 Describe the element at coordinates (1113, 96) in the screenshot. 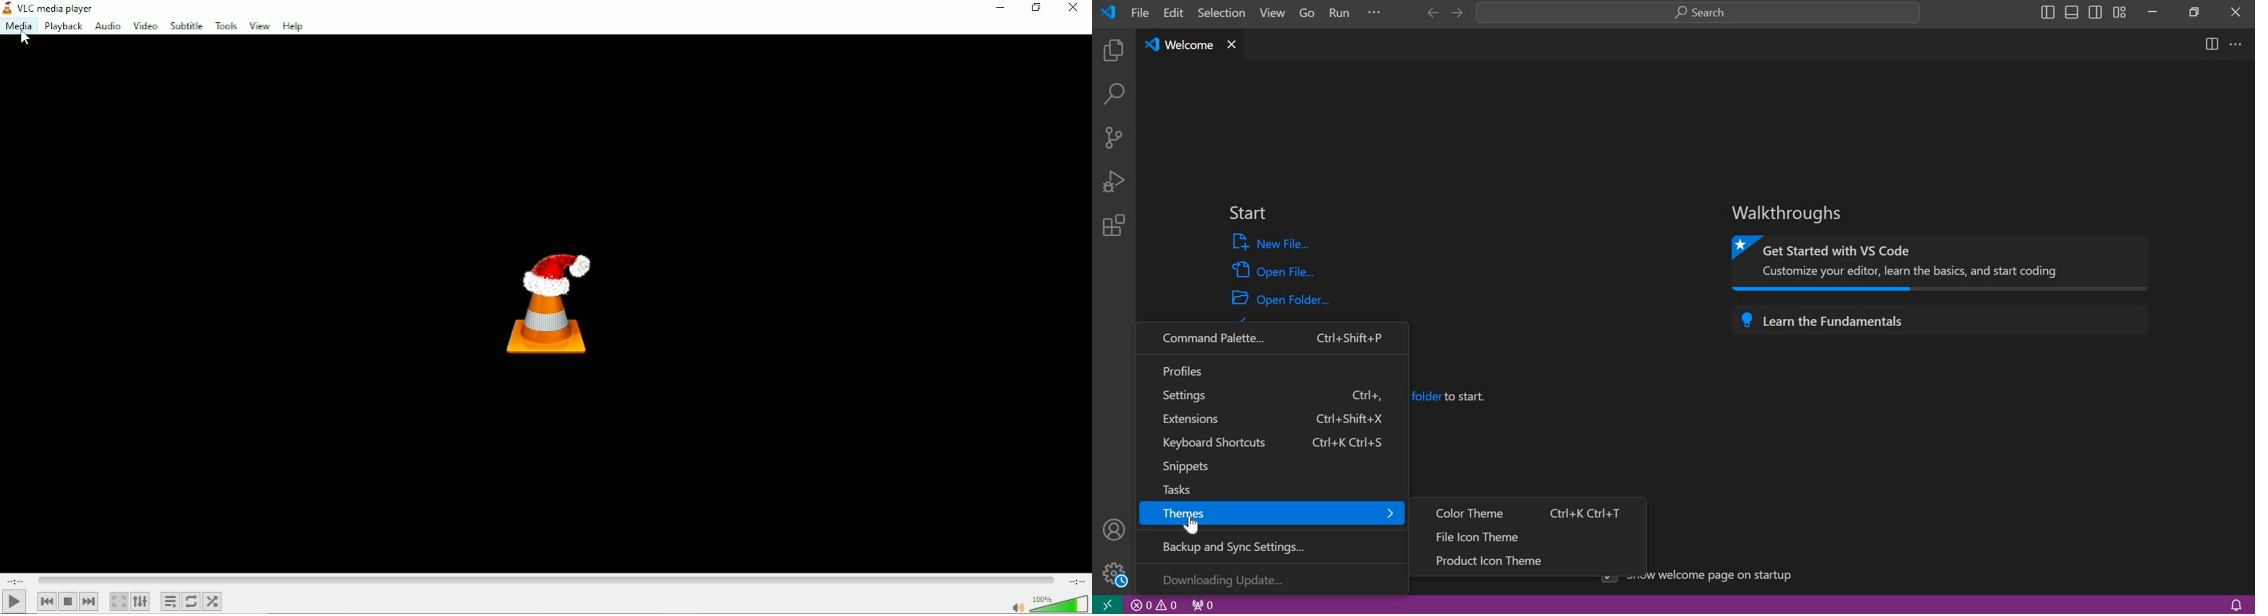

I see `search` at that location.